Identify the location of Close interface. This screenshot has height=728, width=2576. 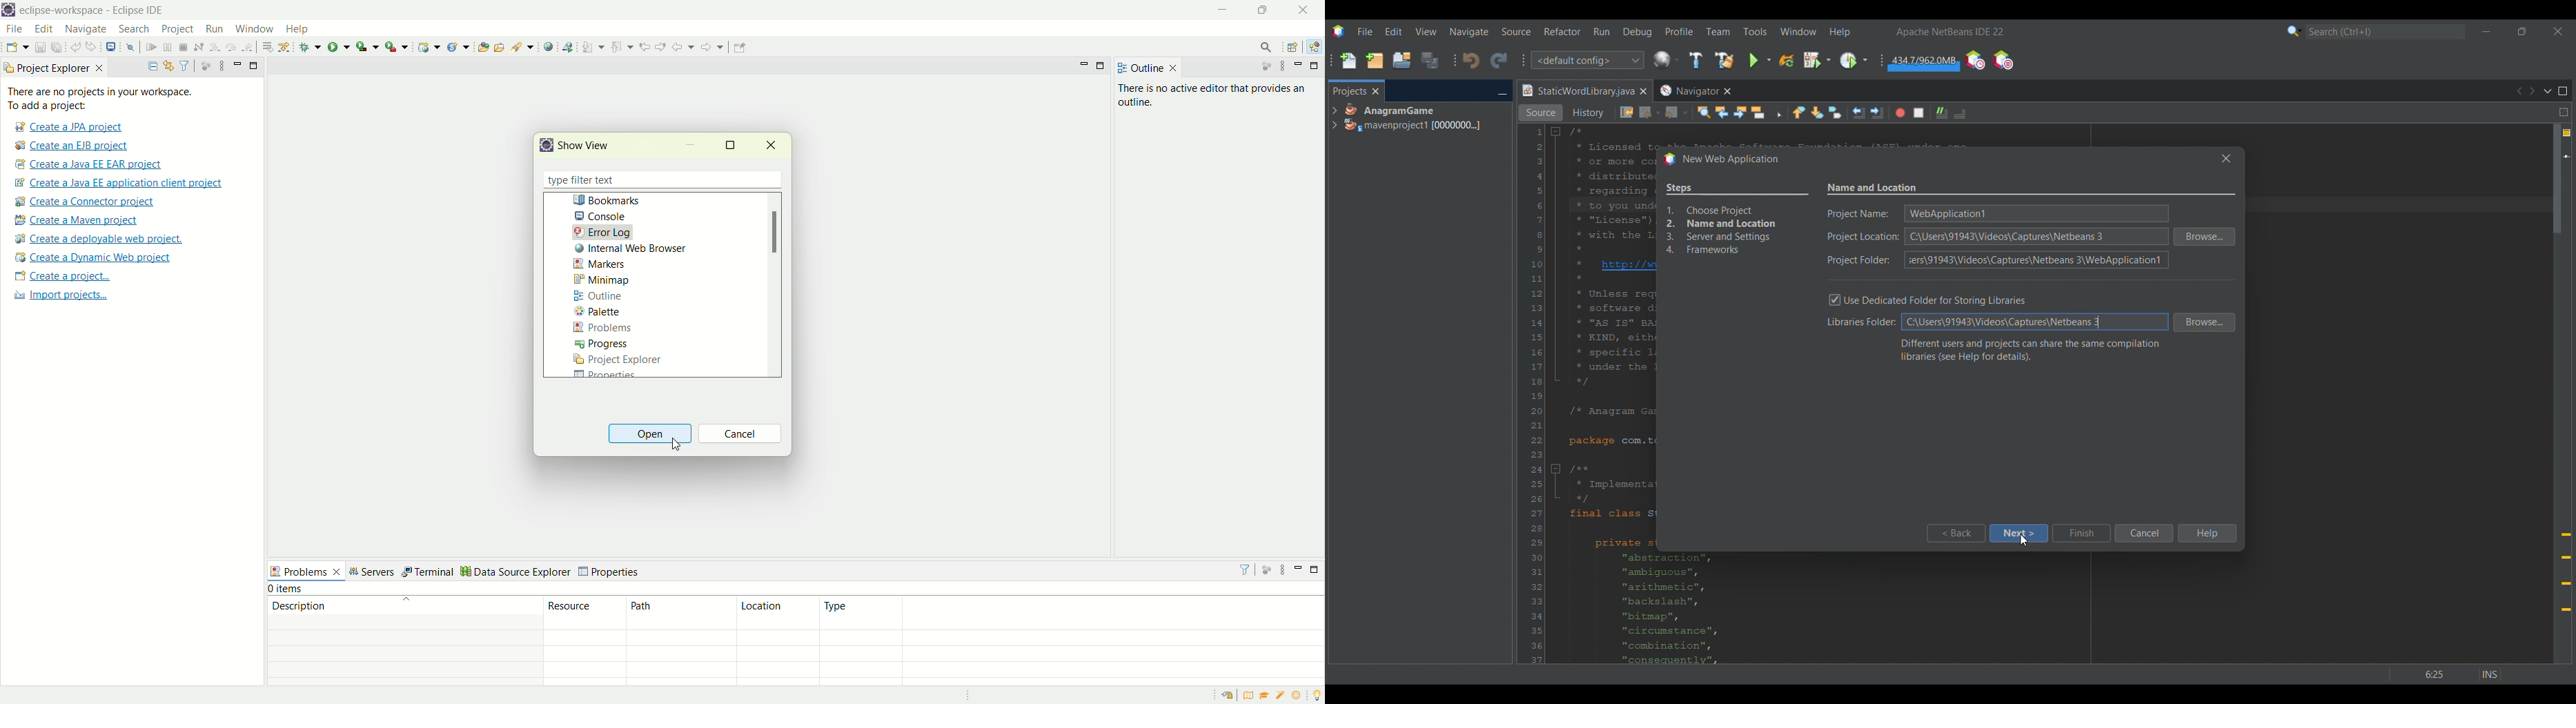
(2558, 31).